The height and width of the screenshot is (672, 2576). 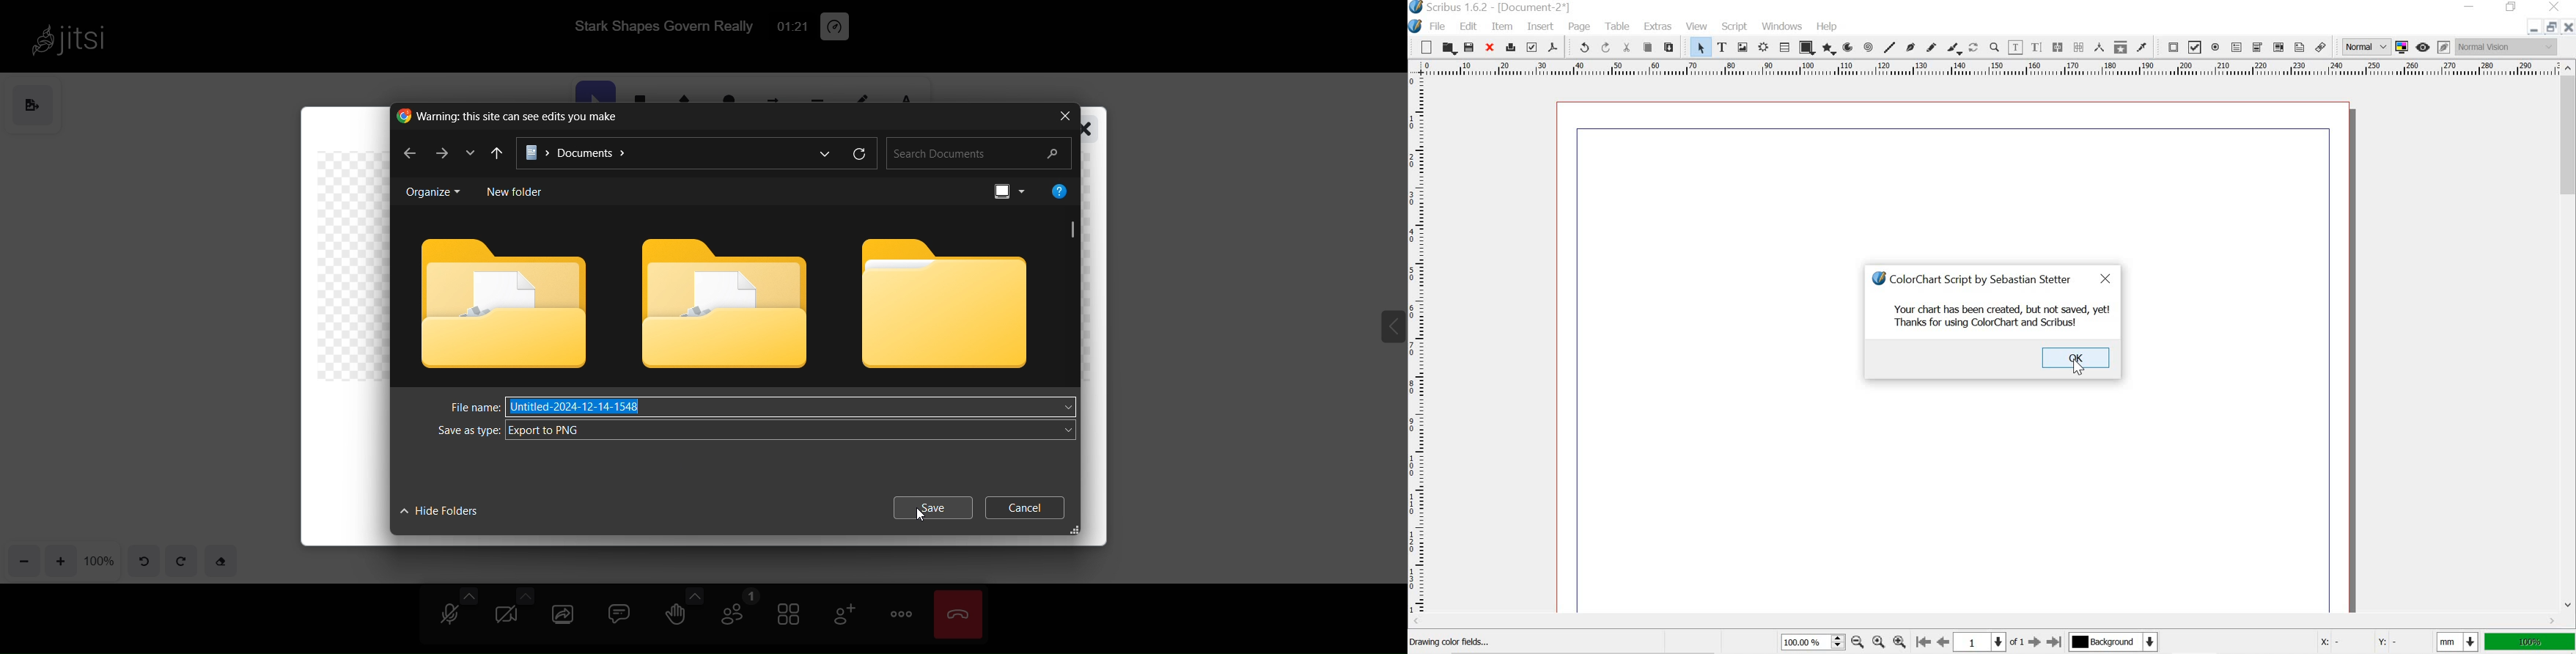 What do you see at coordinates (1699, 46) in the screenshot?
I see `select item` at bounding box center [1699, 46].